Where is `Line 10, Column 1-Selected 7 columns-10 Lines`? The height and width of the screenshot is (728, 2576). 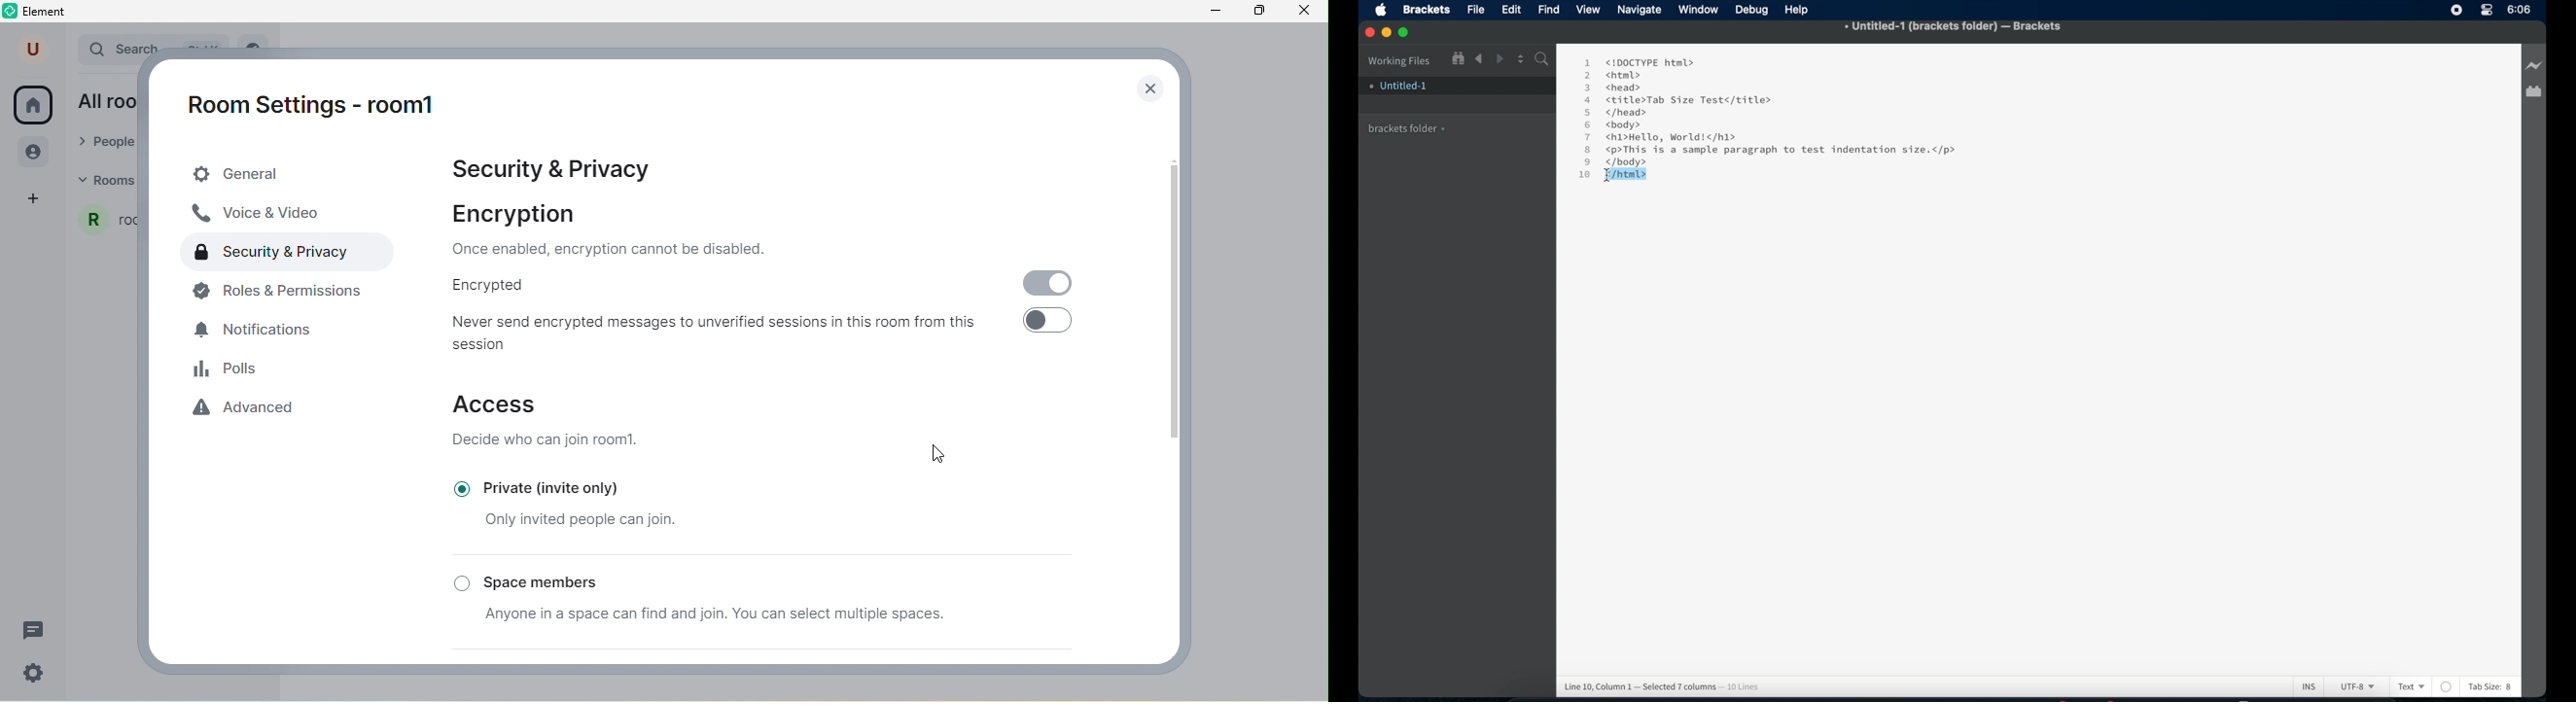 Line 10, Column 1-Selected 7 columns-10 Lines is located at coordinates (1666, 686).